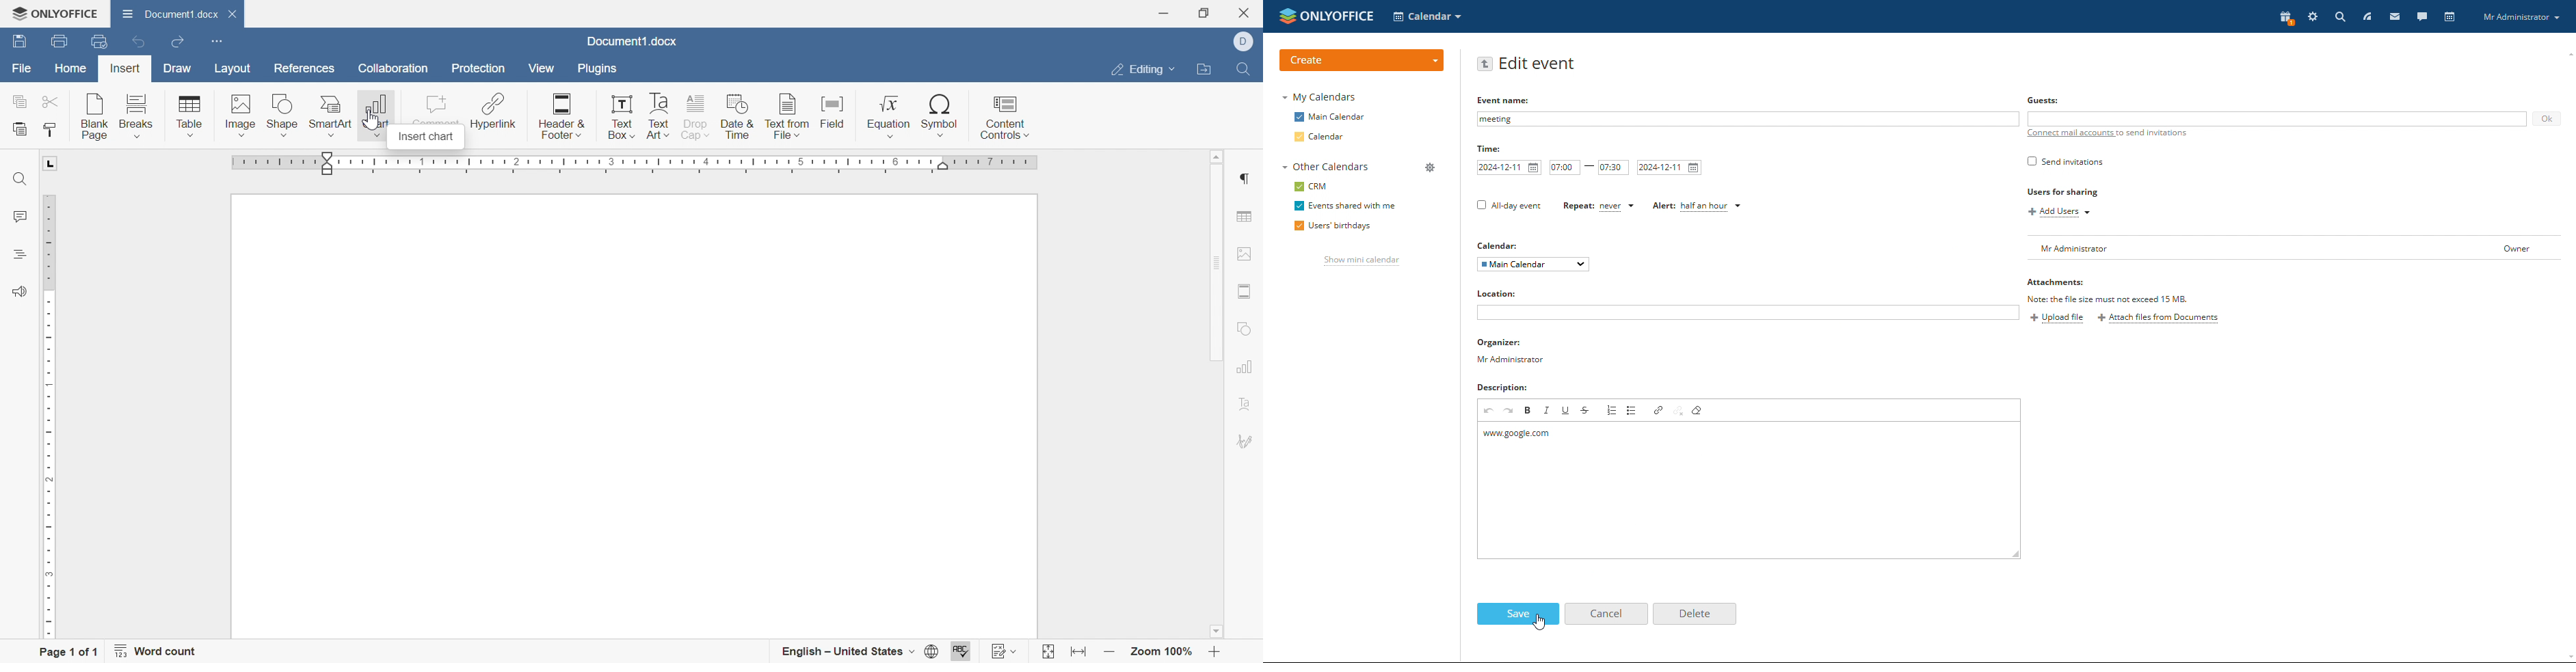 This screenshot has width=2576, height=672. Describe the element at coordinates (51, 133) in the screenshot. I see `Copy Style` at that location.